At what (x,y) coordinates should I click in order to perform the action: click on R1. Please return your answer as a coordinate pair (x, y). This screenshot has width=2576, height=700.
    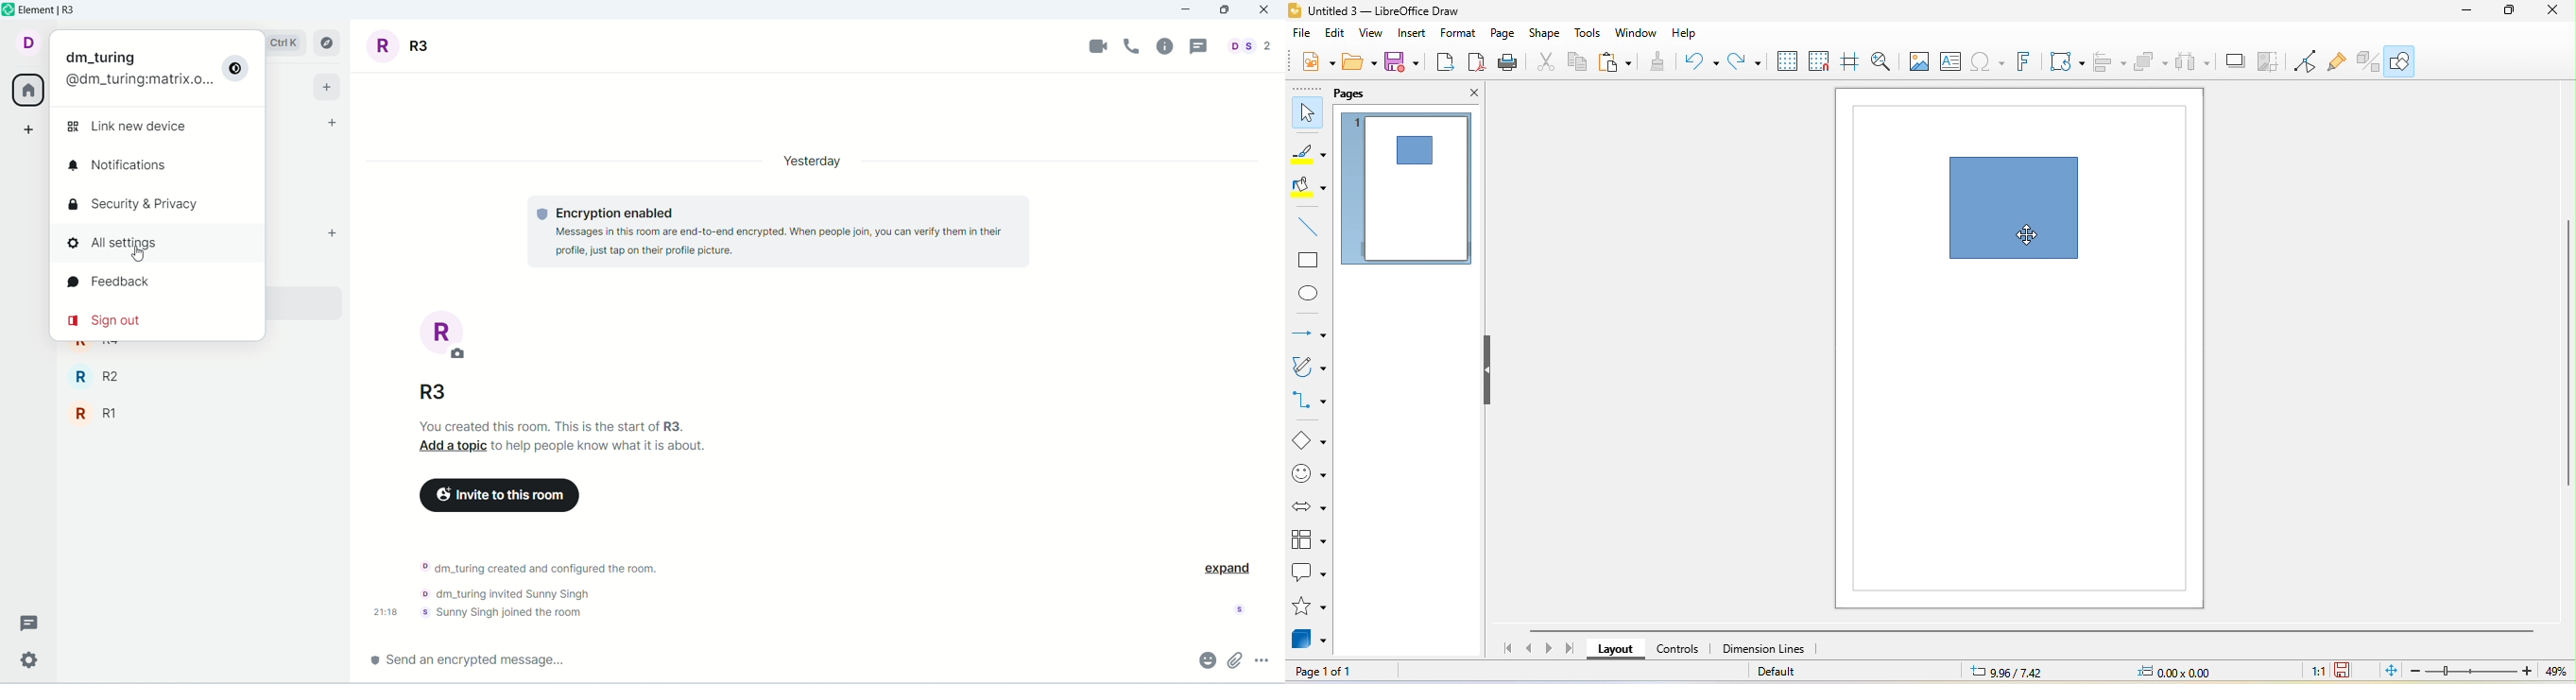
    Looking at the image, I should click on (180, 415).